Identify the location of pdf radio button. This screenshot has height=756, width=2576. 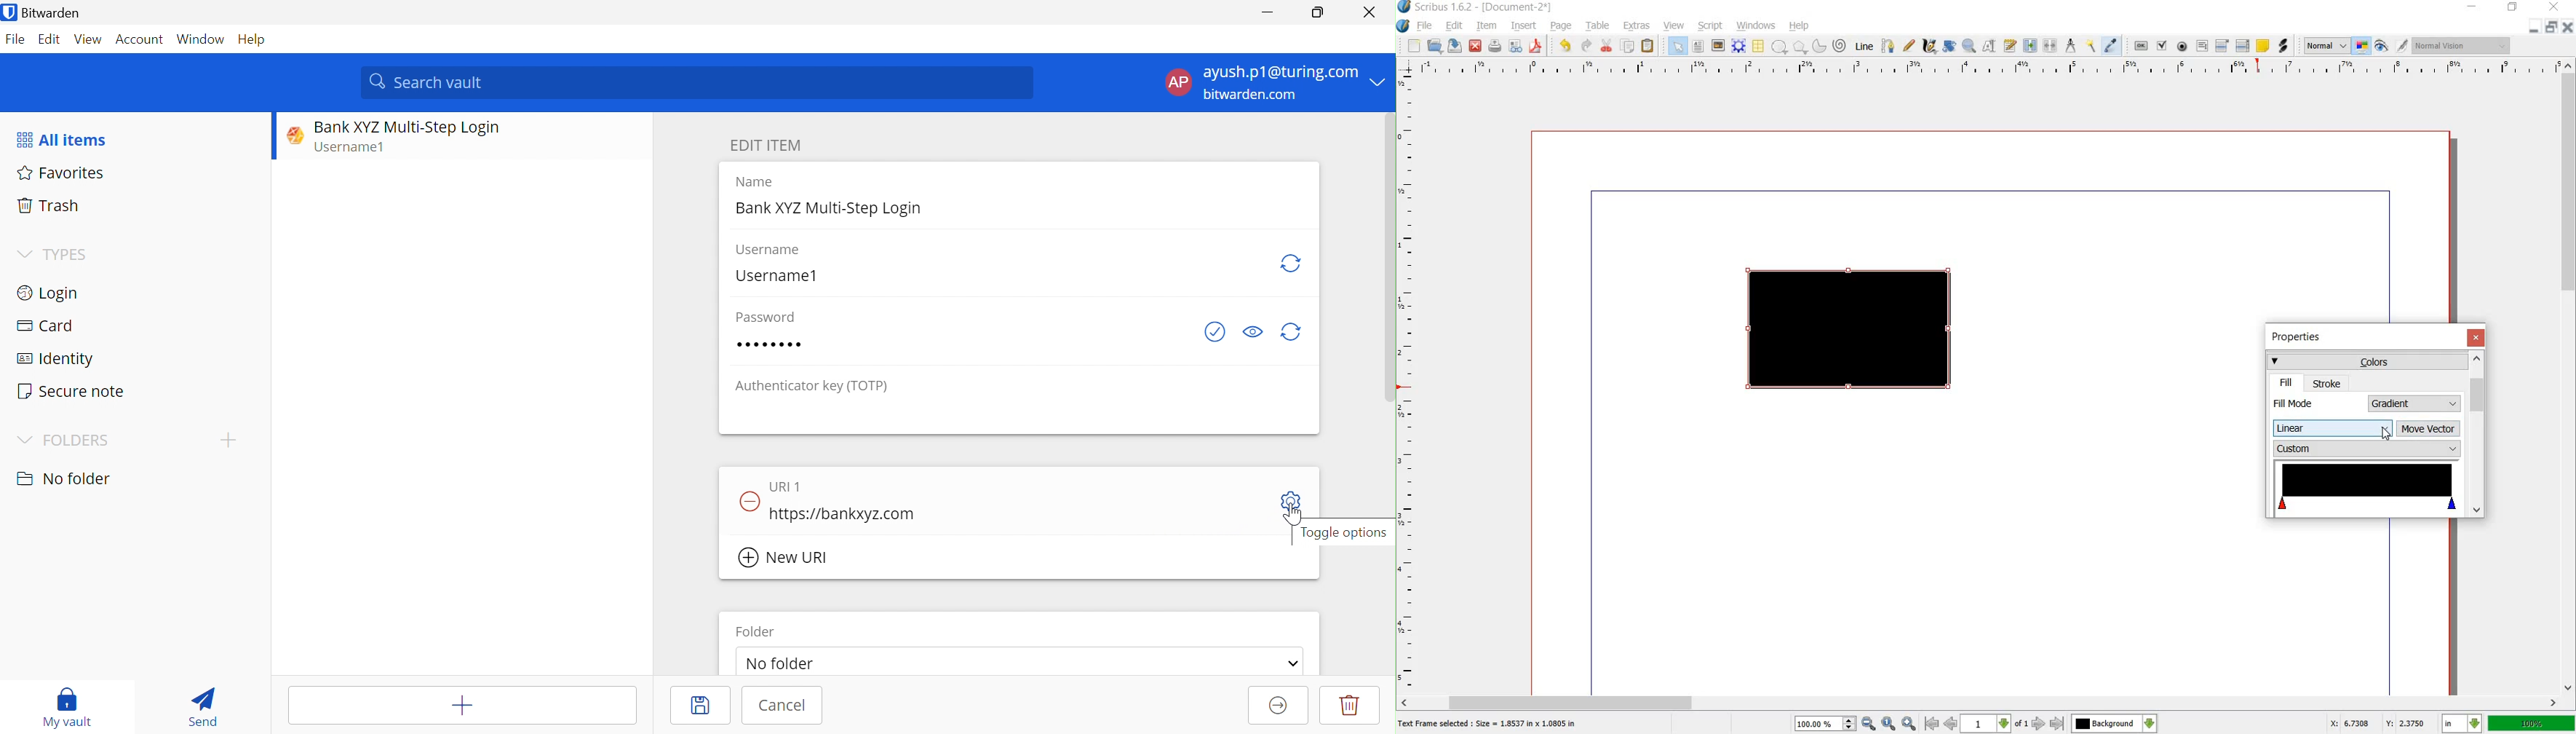
(2183, 46).